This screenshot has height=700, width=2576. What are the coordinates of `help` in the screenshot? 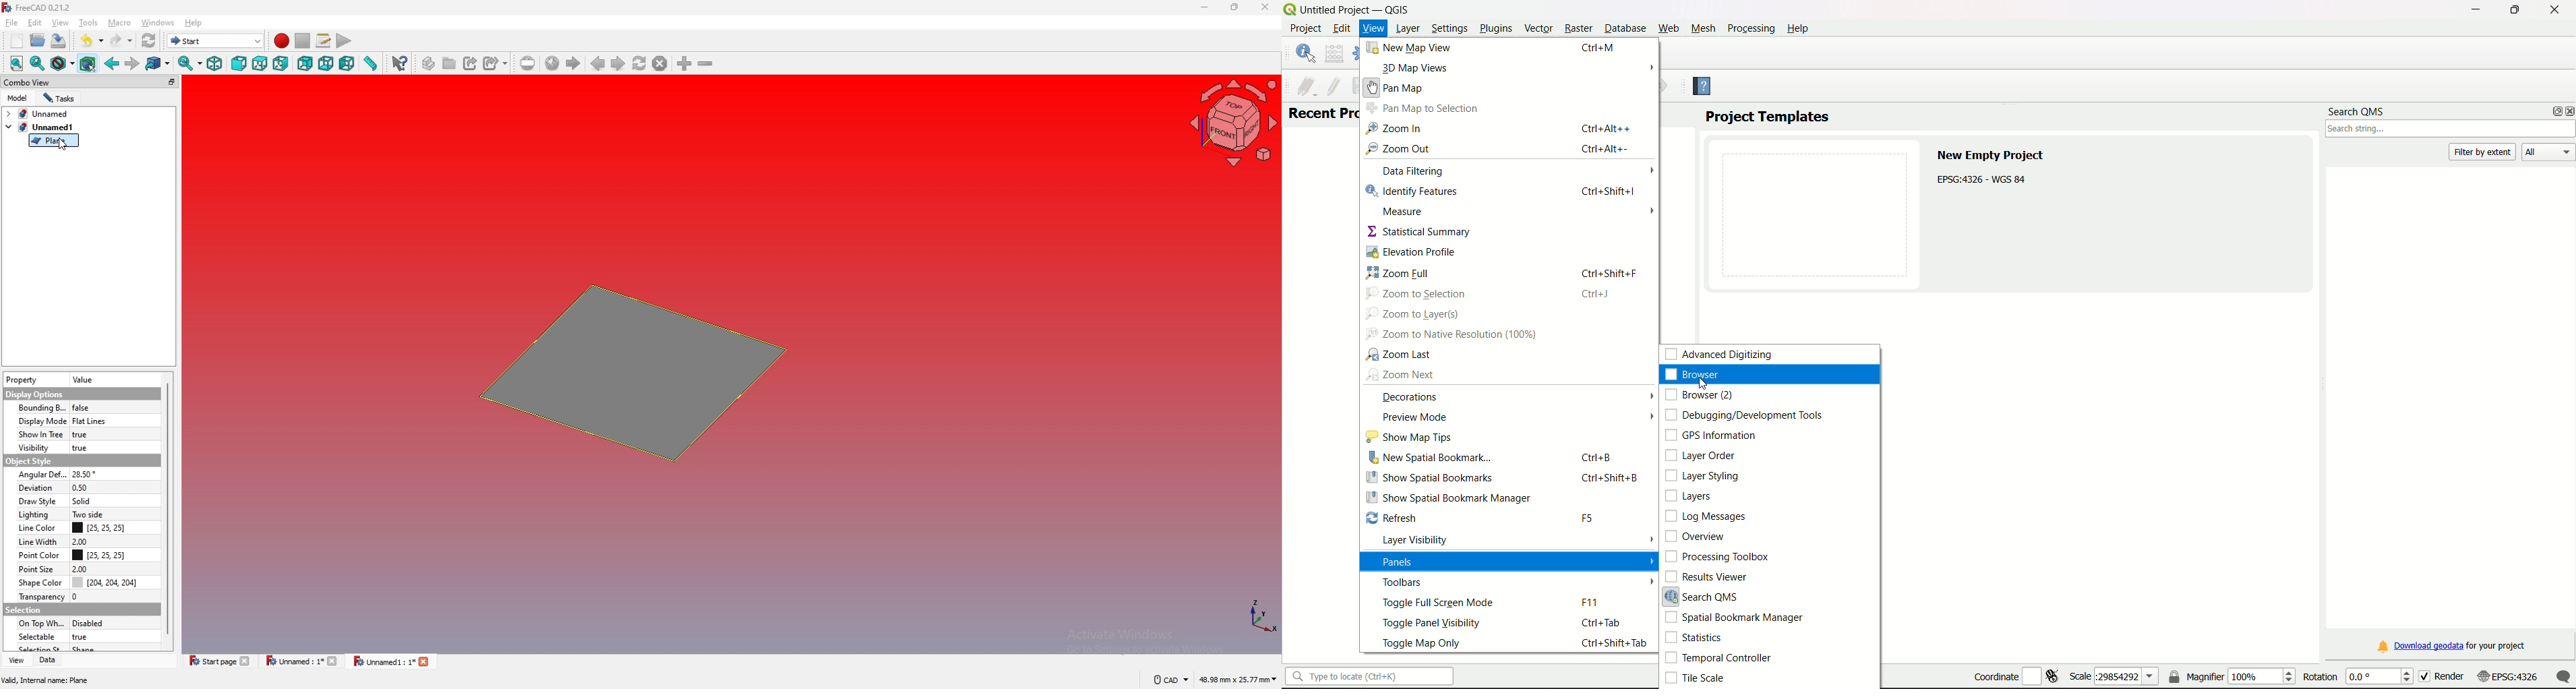 It's located at (194, 23).